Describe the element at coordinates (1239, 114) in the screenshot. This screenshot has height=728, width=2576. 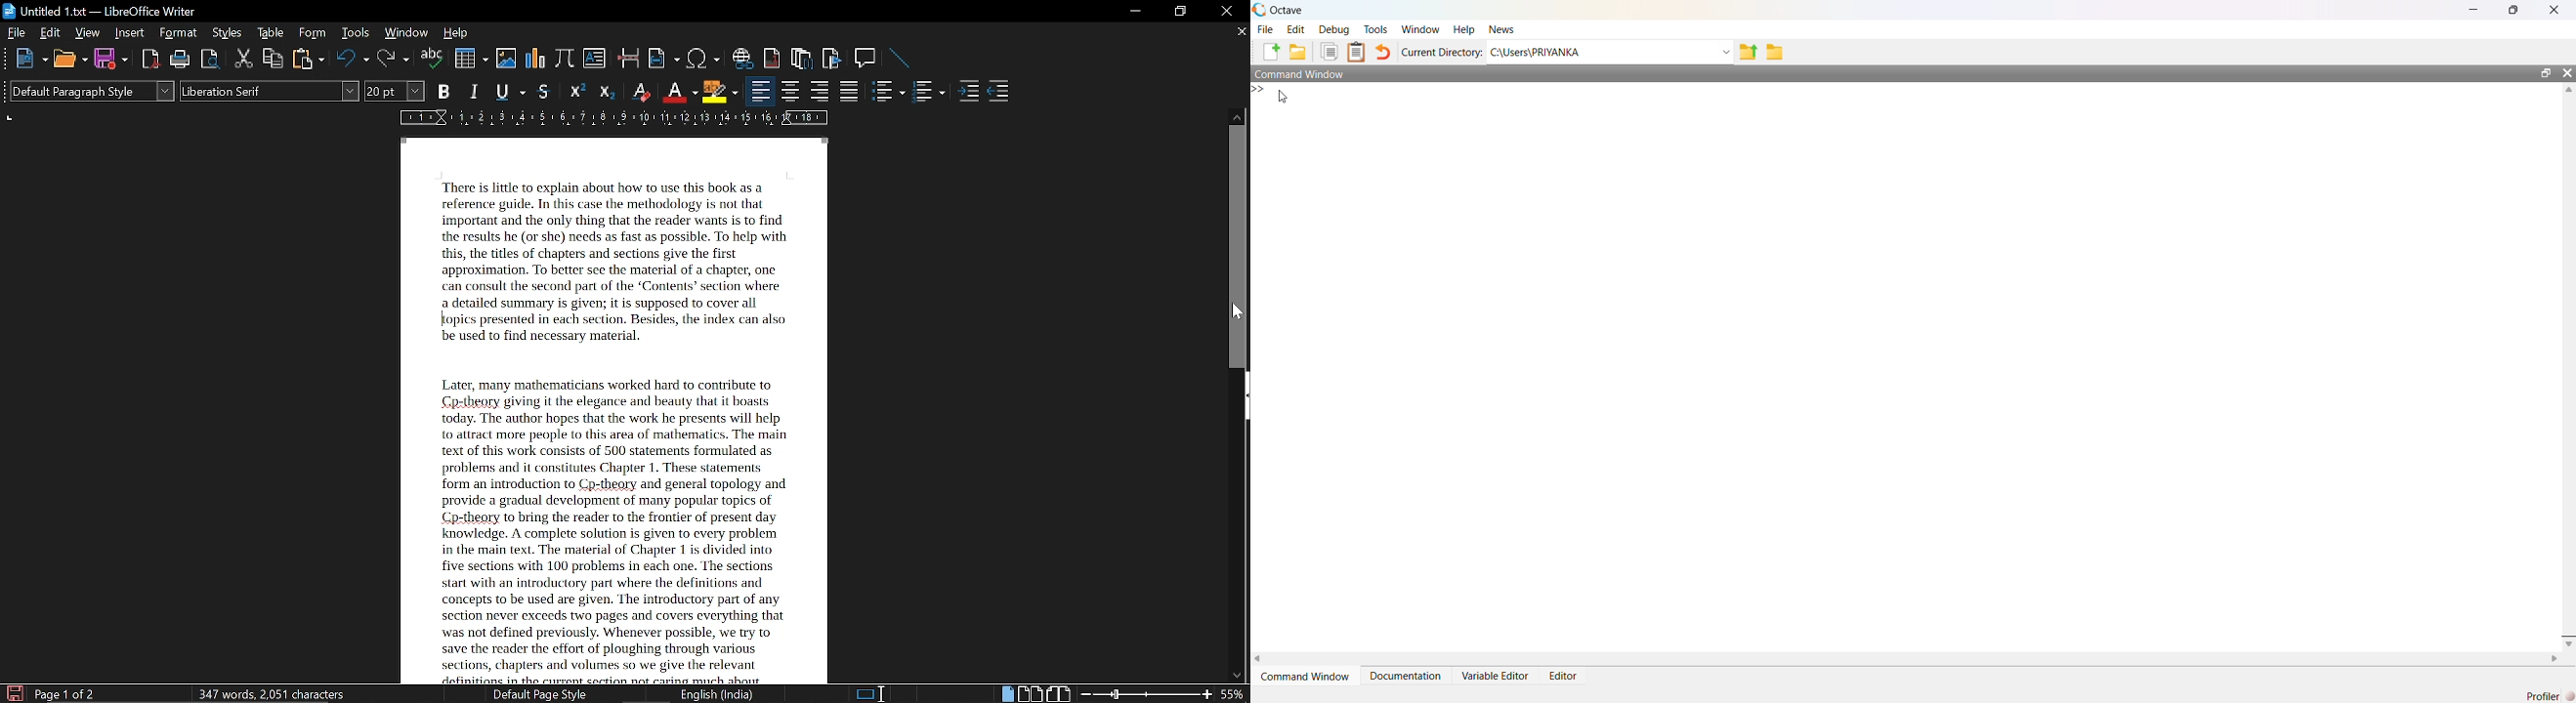
I see `move up` at that location.